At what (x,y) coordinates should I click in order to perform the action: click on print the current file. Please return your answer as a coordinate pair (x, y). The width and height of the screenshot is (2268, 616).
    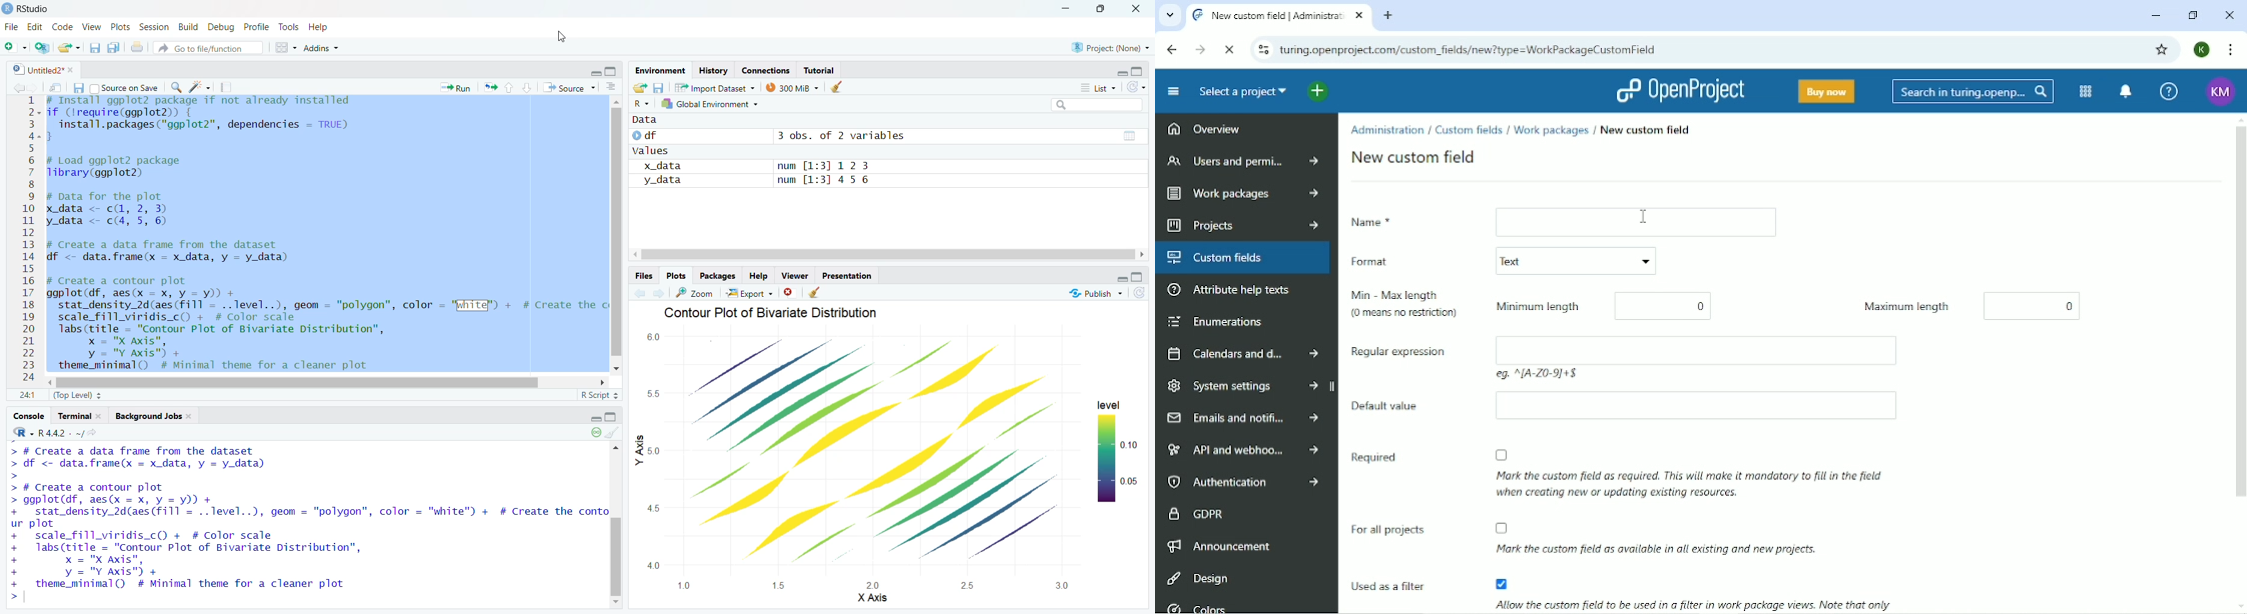
    Looking at the image, I should click on (135, 46).